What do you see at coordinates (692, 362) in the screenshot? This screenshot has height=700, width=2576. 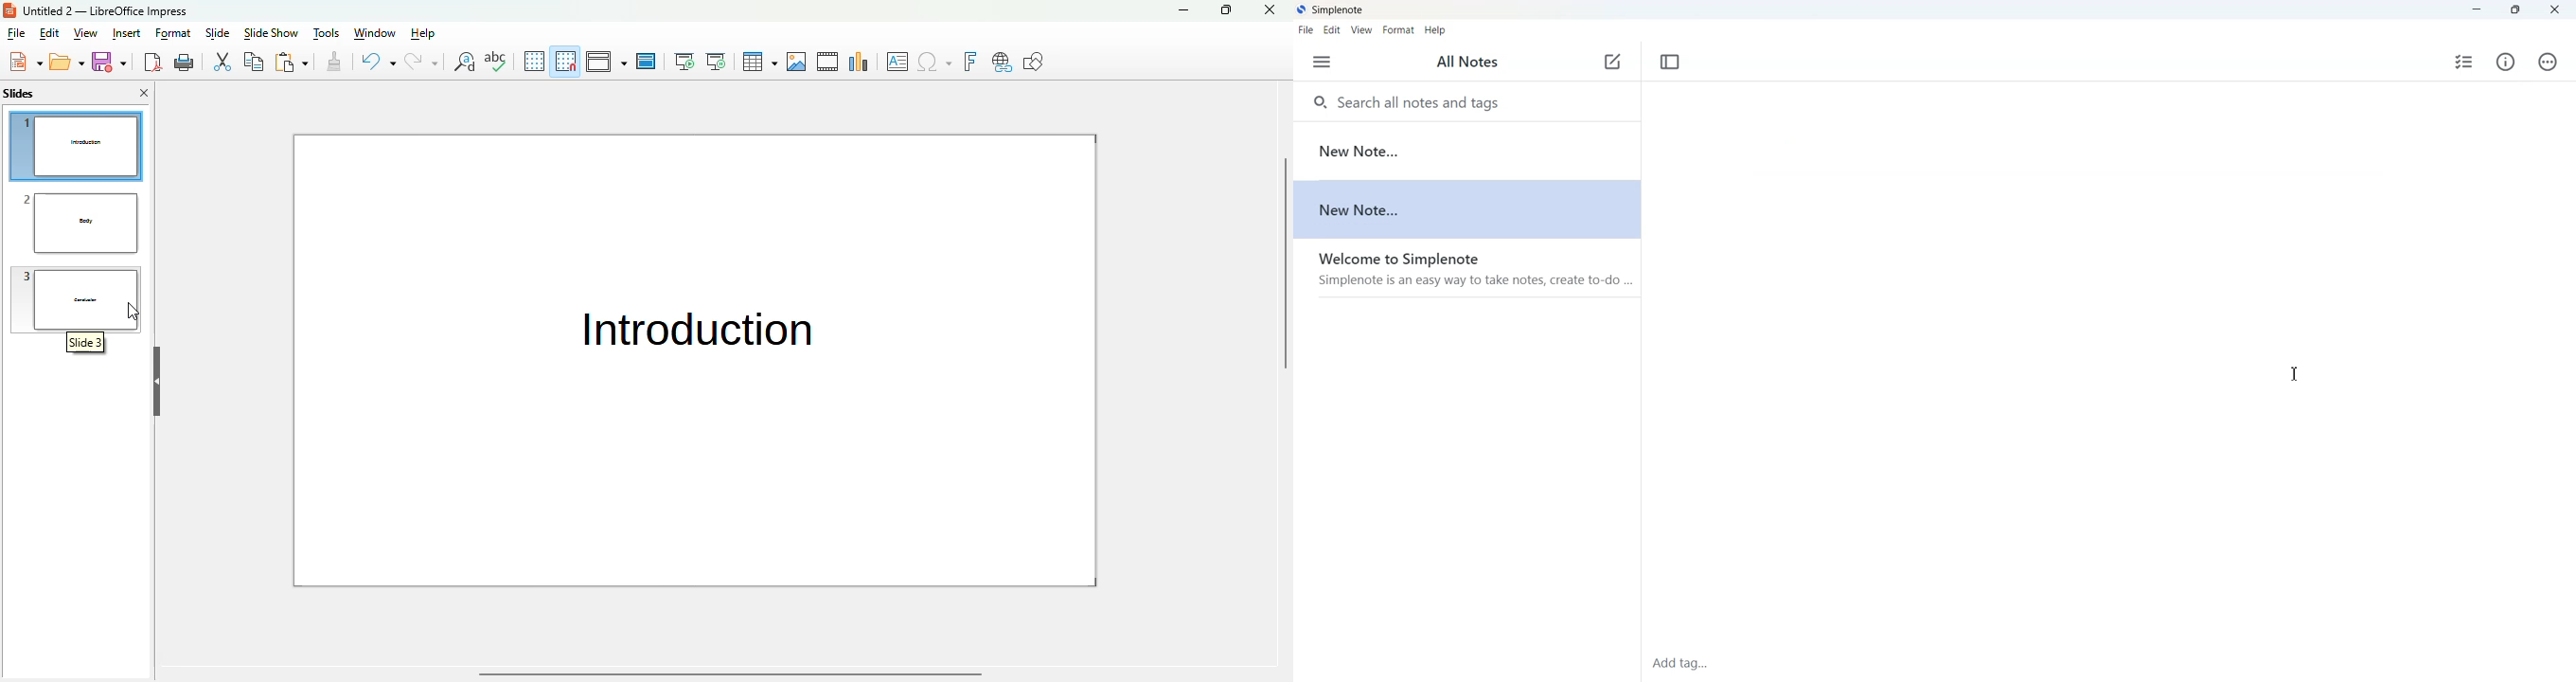 I see `slide 1` at bounding box center [692, 362].